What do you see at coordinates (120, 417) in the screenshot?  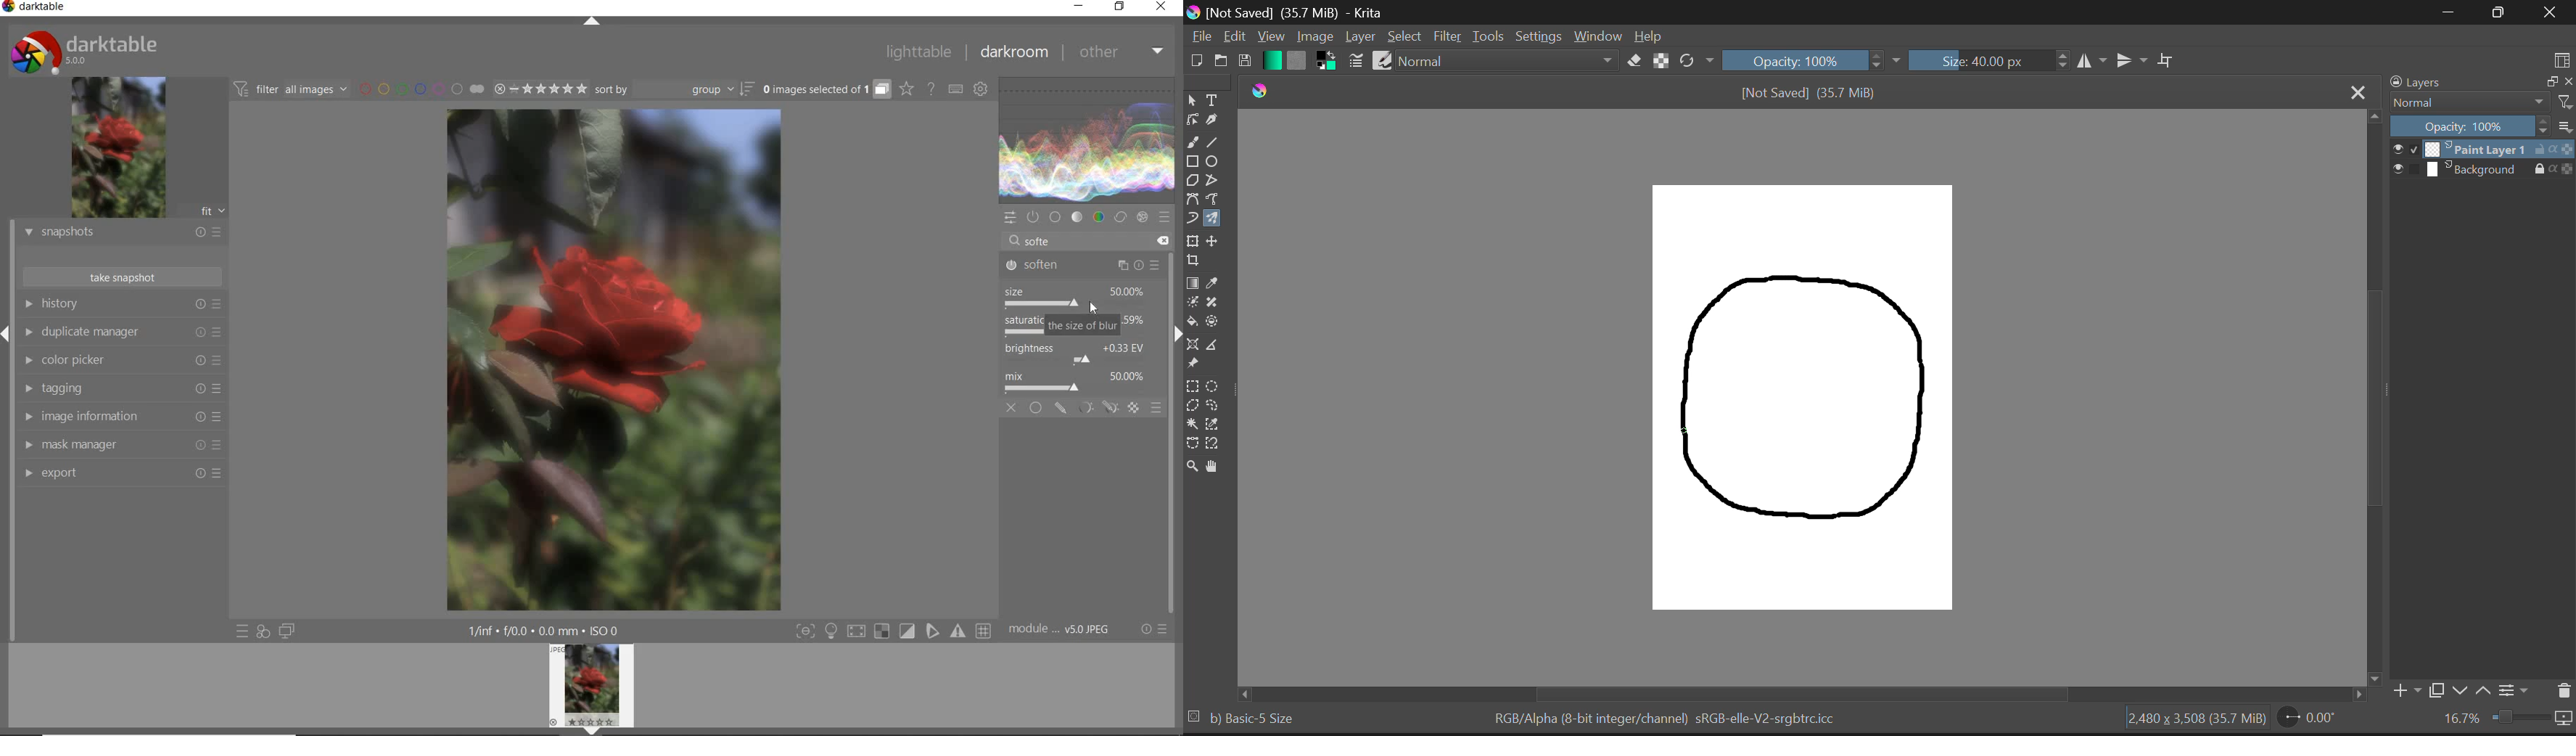 I see `image information` at bounding box center [120, 417].